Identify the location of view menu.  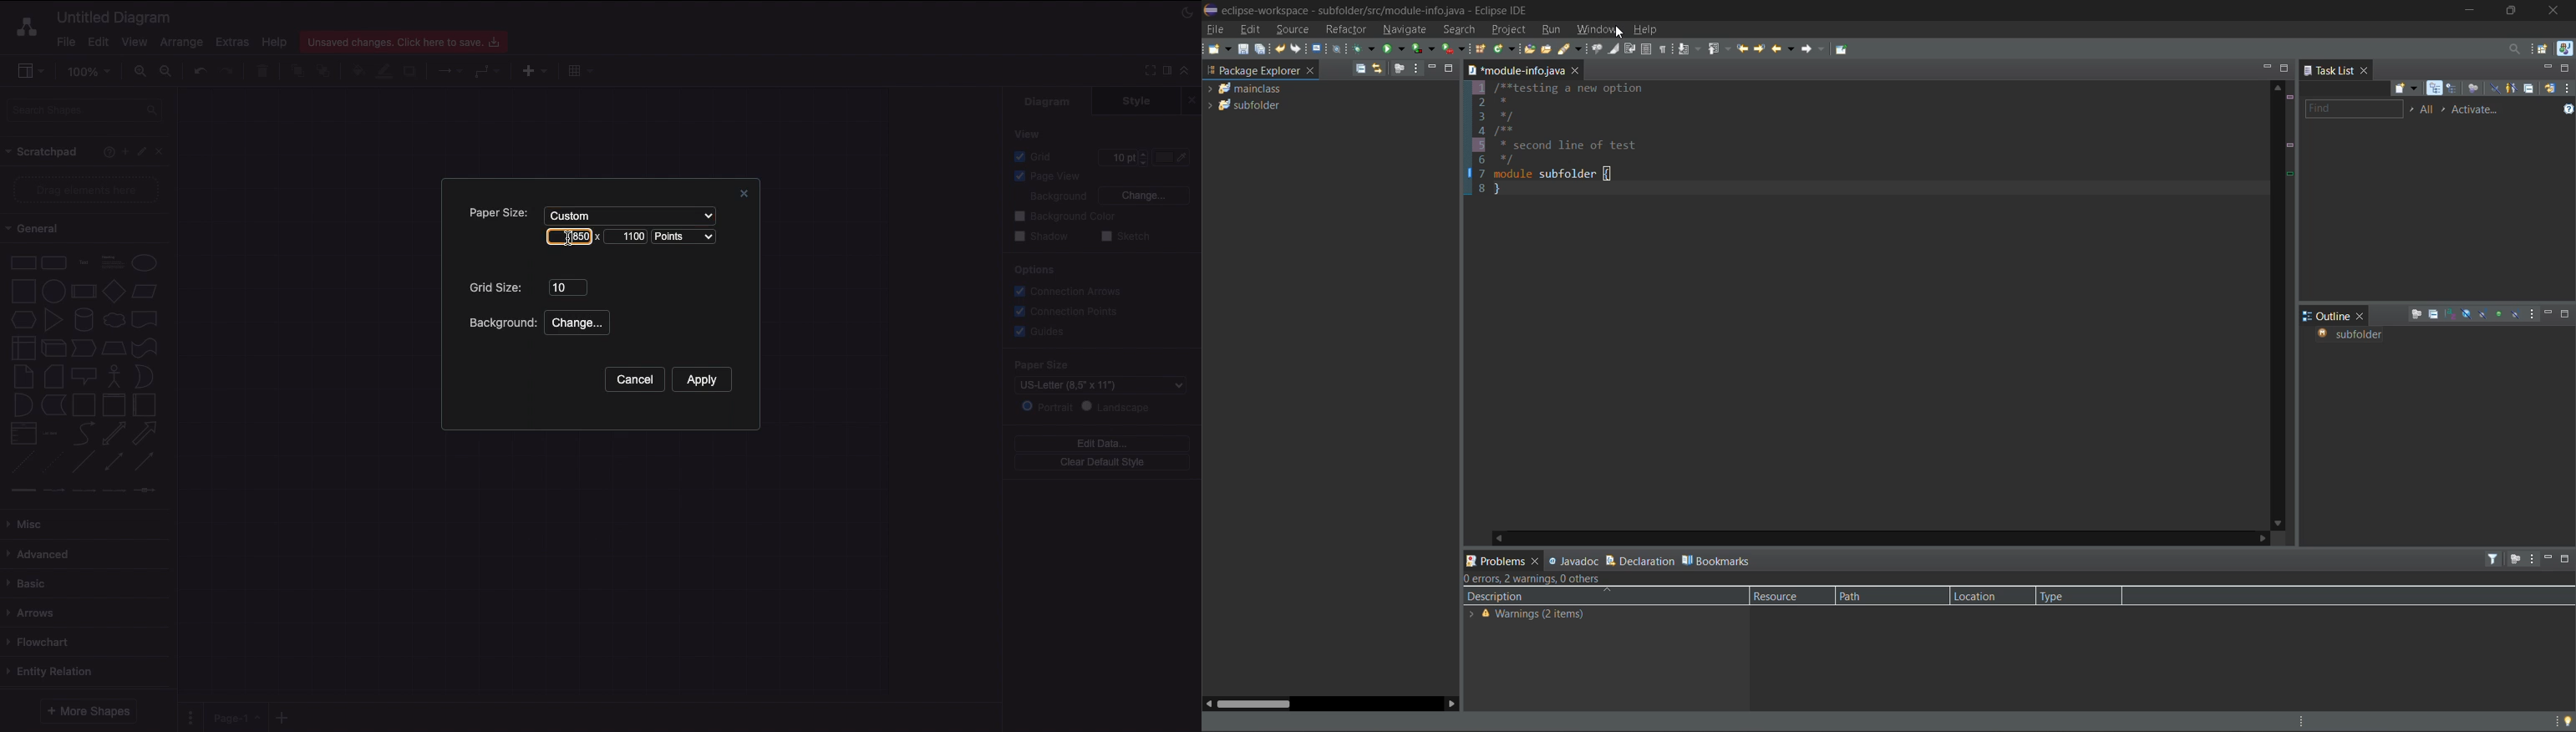
(1414, 69).